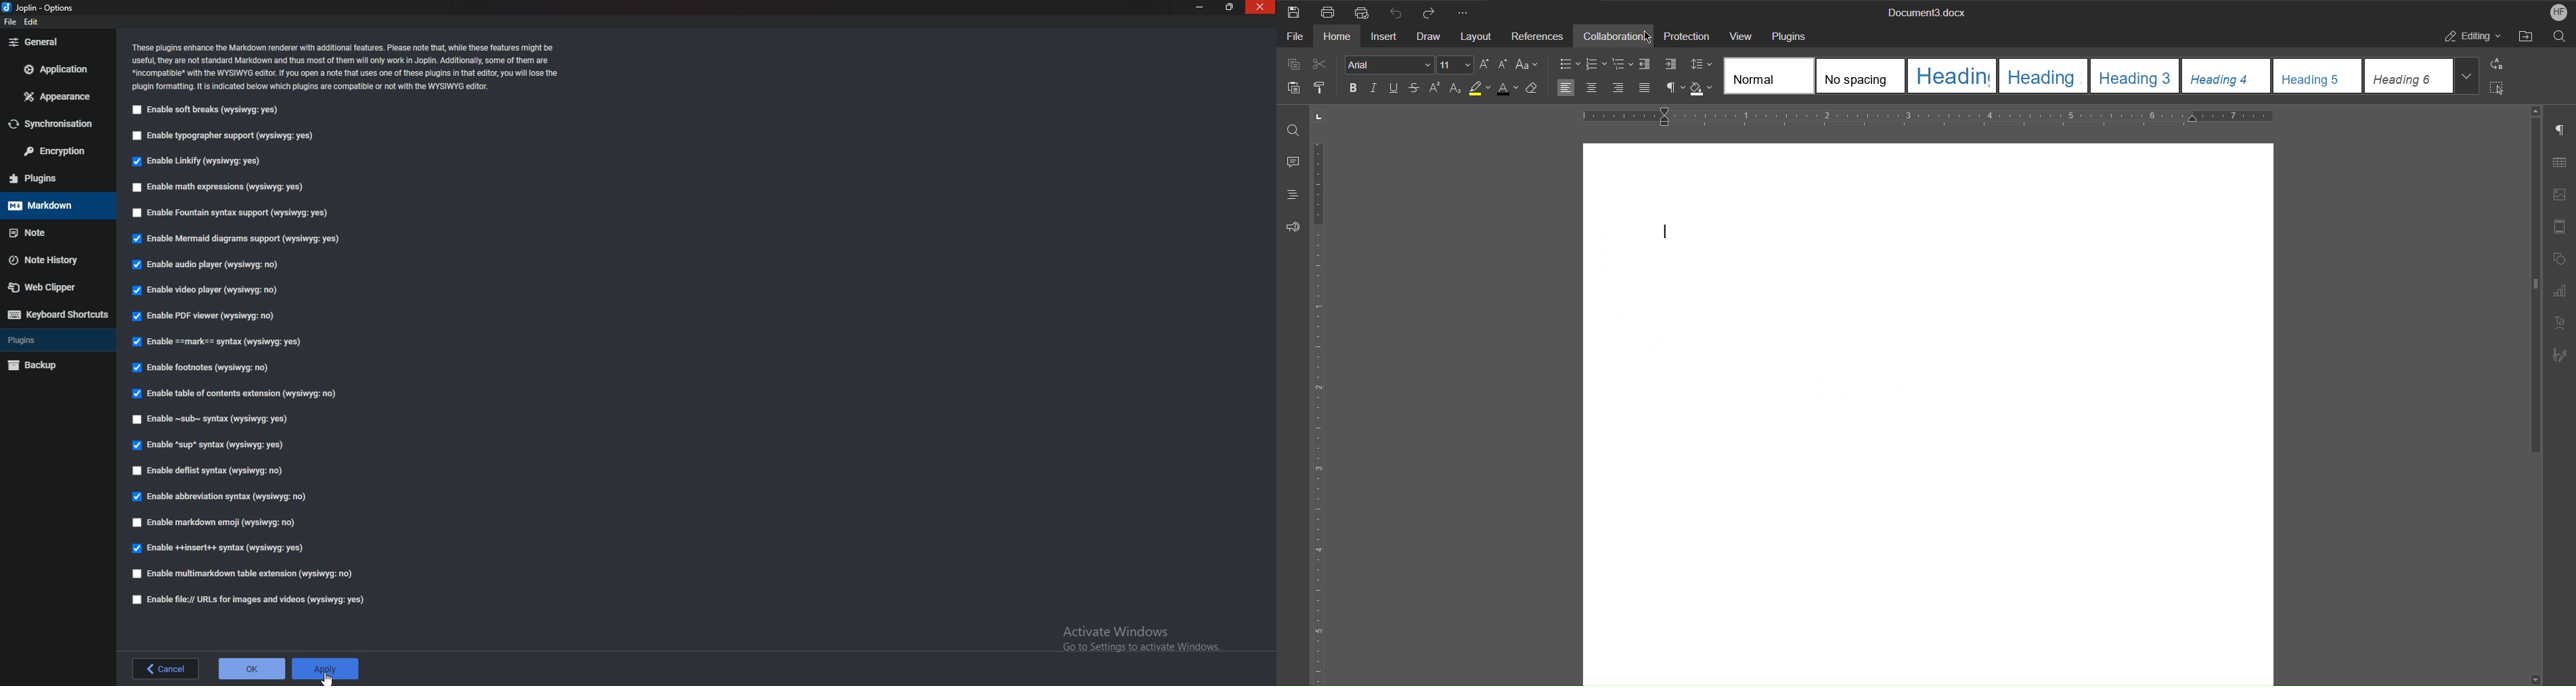 This screenshot has height=700, width=2576. I want to click on Apply, so click(328, 665).